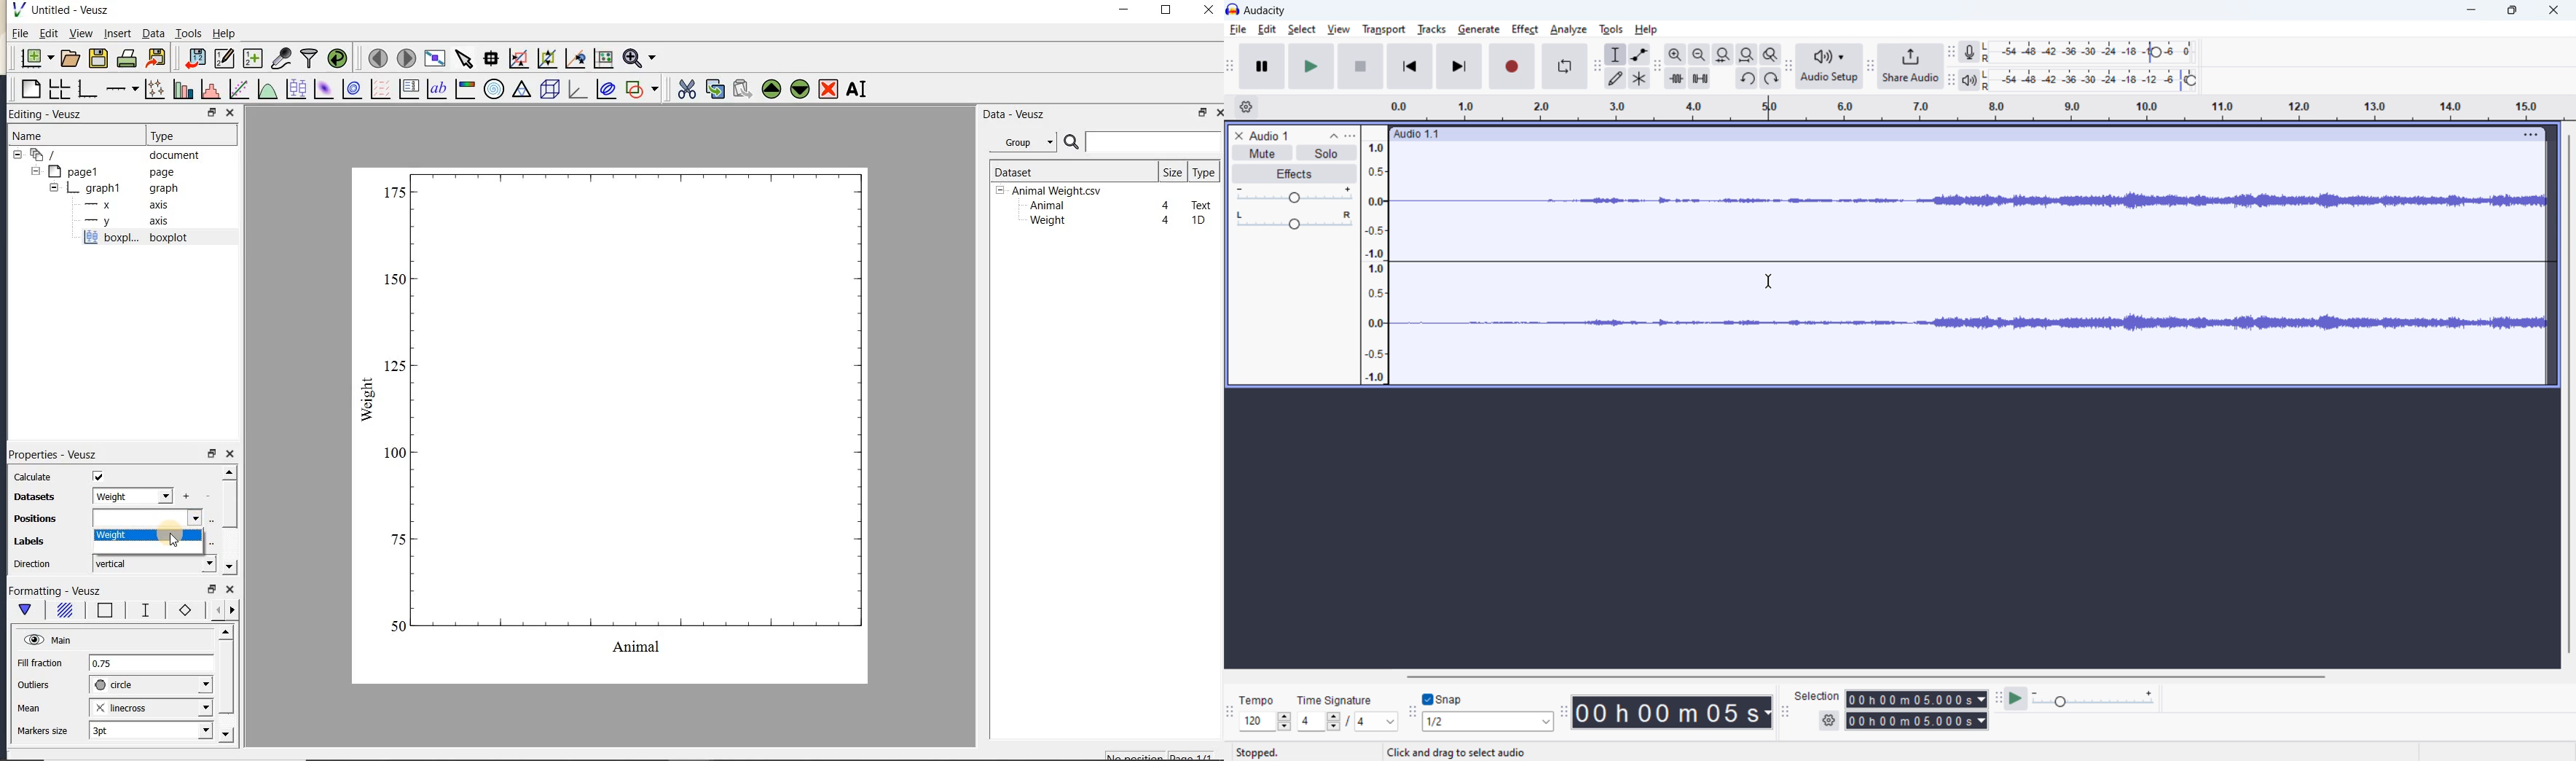 This screenshot has height=784, width=2576. Describe the element at coordinates (1865, 679) in the screenshot. I see `horizontal scrollbar` at that location.